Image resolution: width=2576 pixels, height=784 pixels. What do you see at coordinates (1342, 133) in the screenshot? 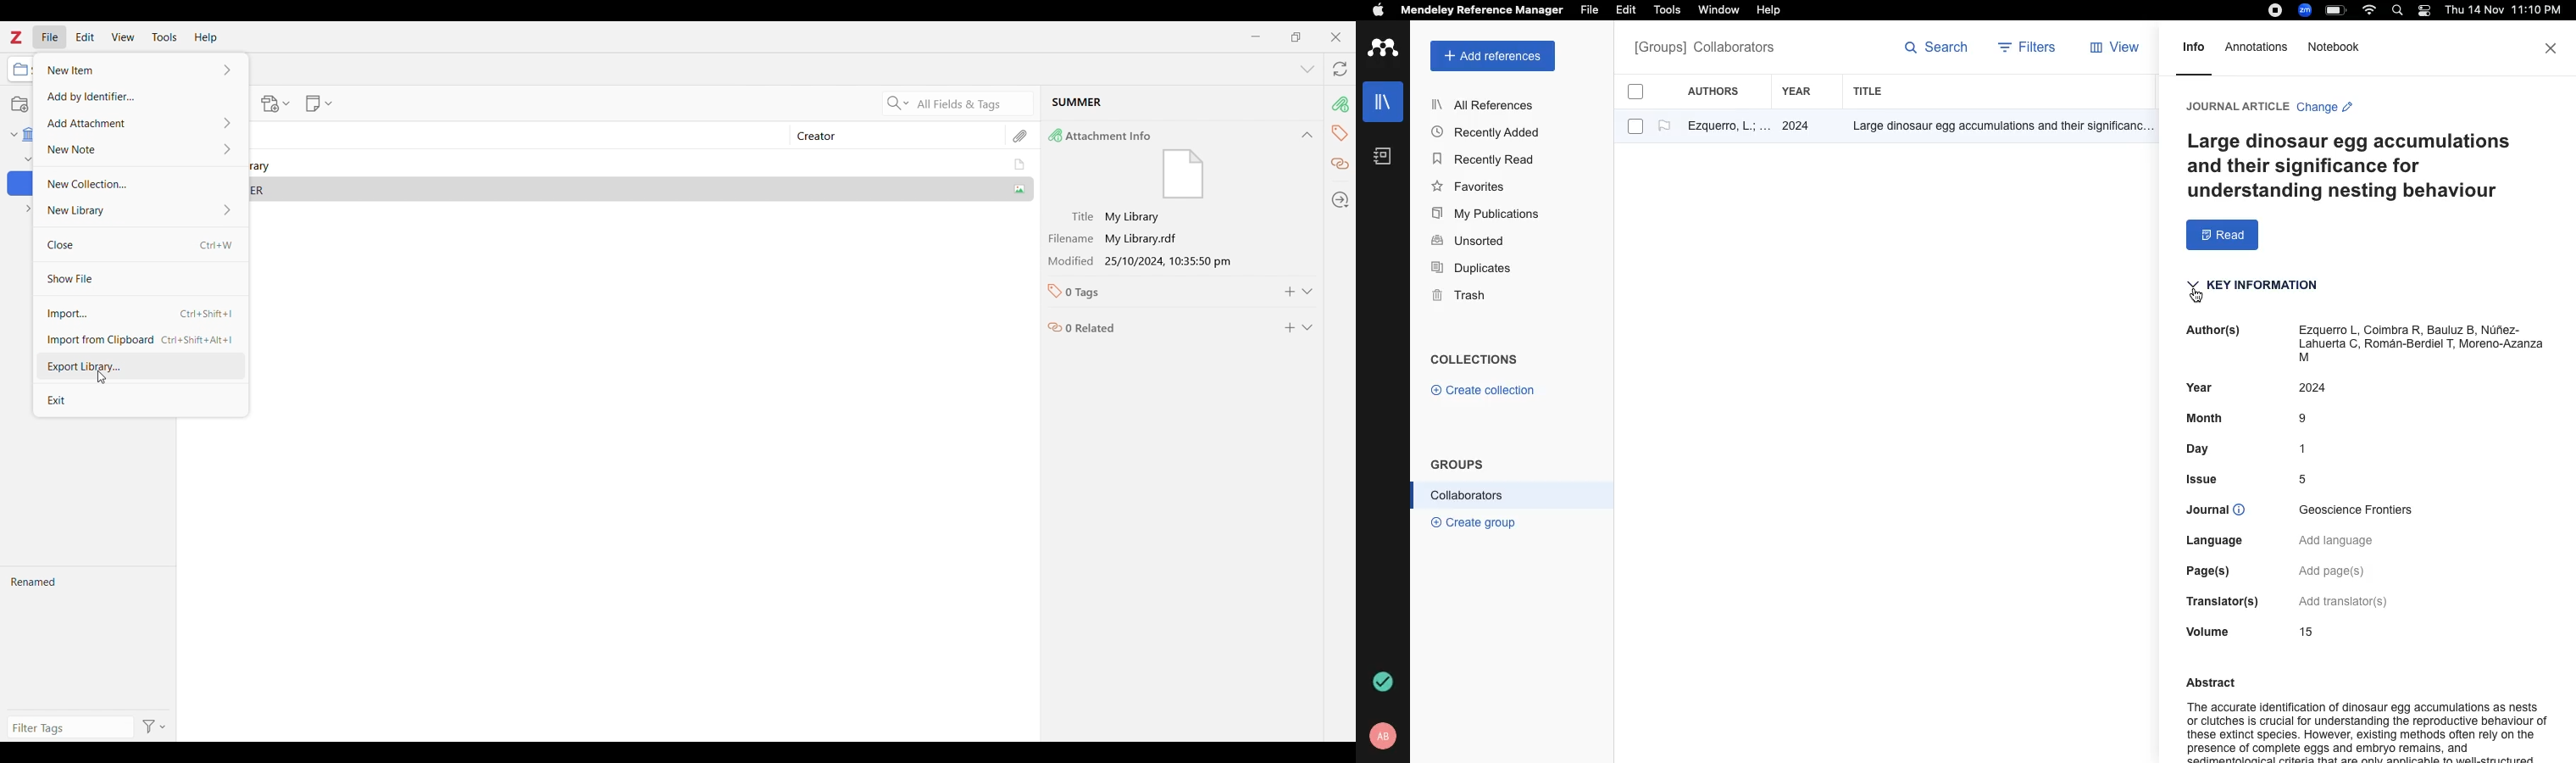
I see `Tags` at bounding box center [1342, 133].